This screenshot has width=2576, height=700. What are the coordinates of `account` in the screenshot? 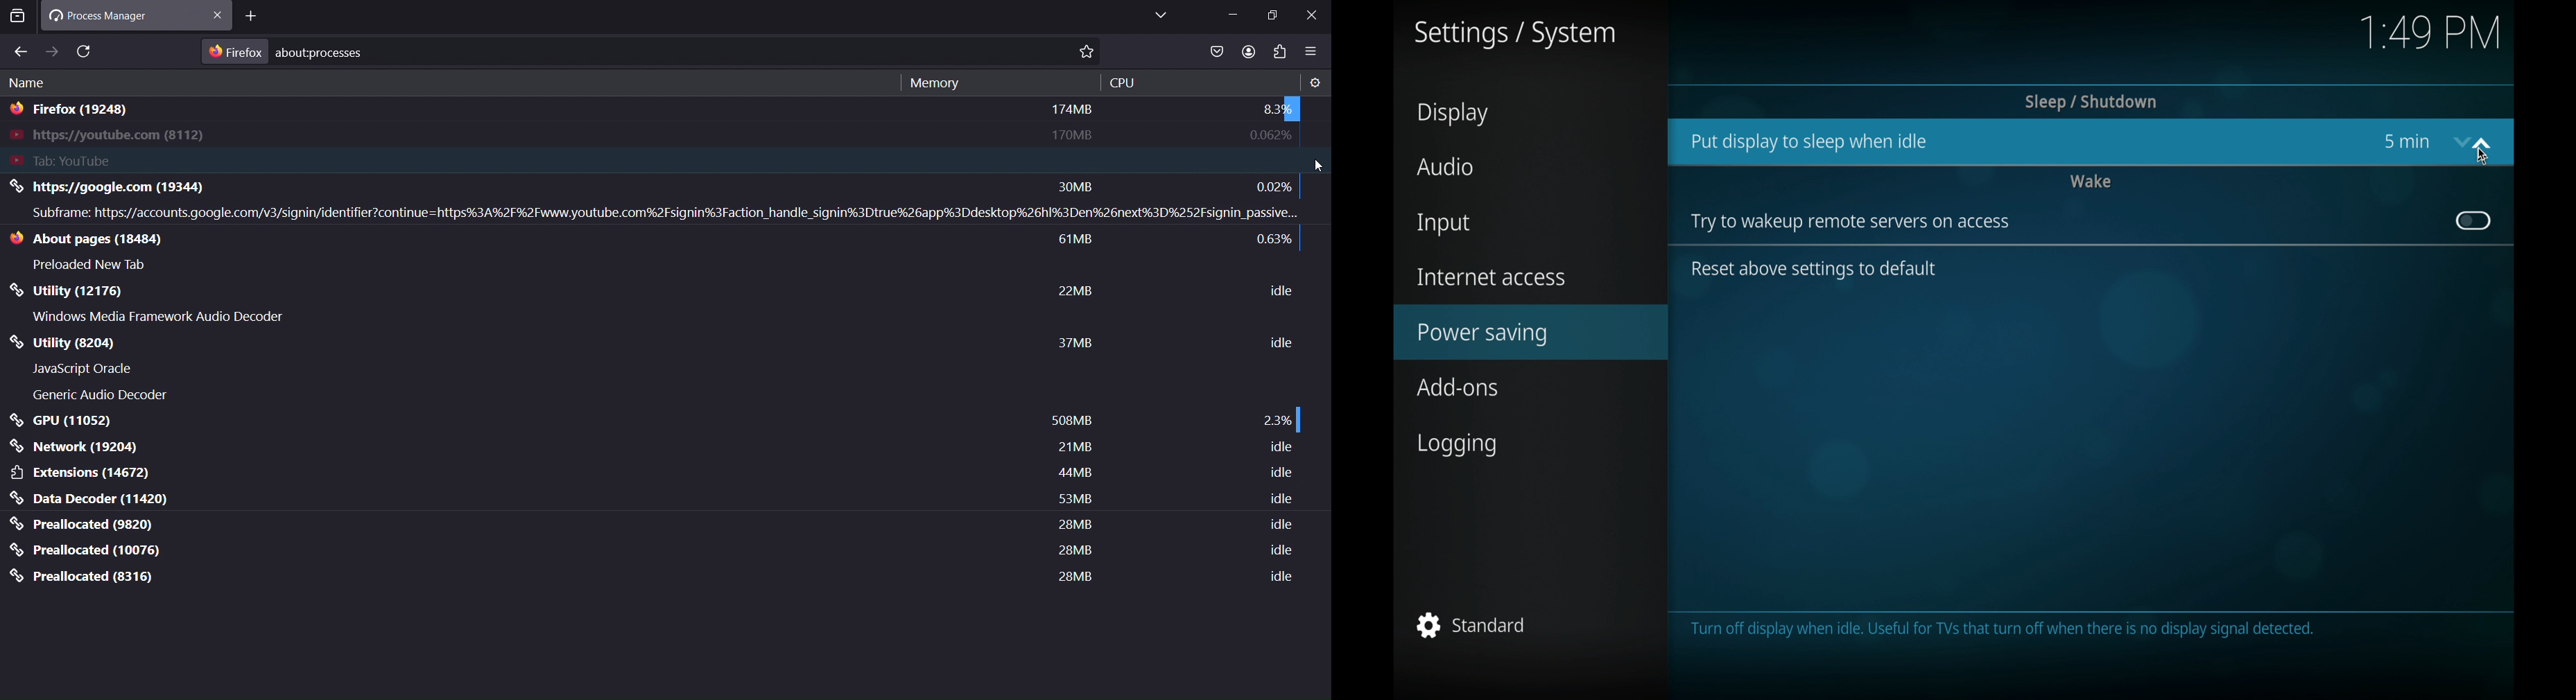 It's located at (1245, 51).